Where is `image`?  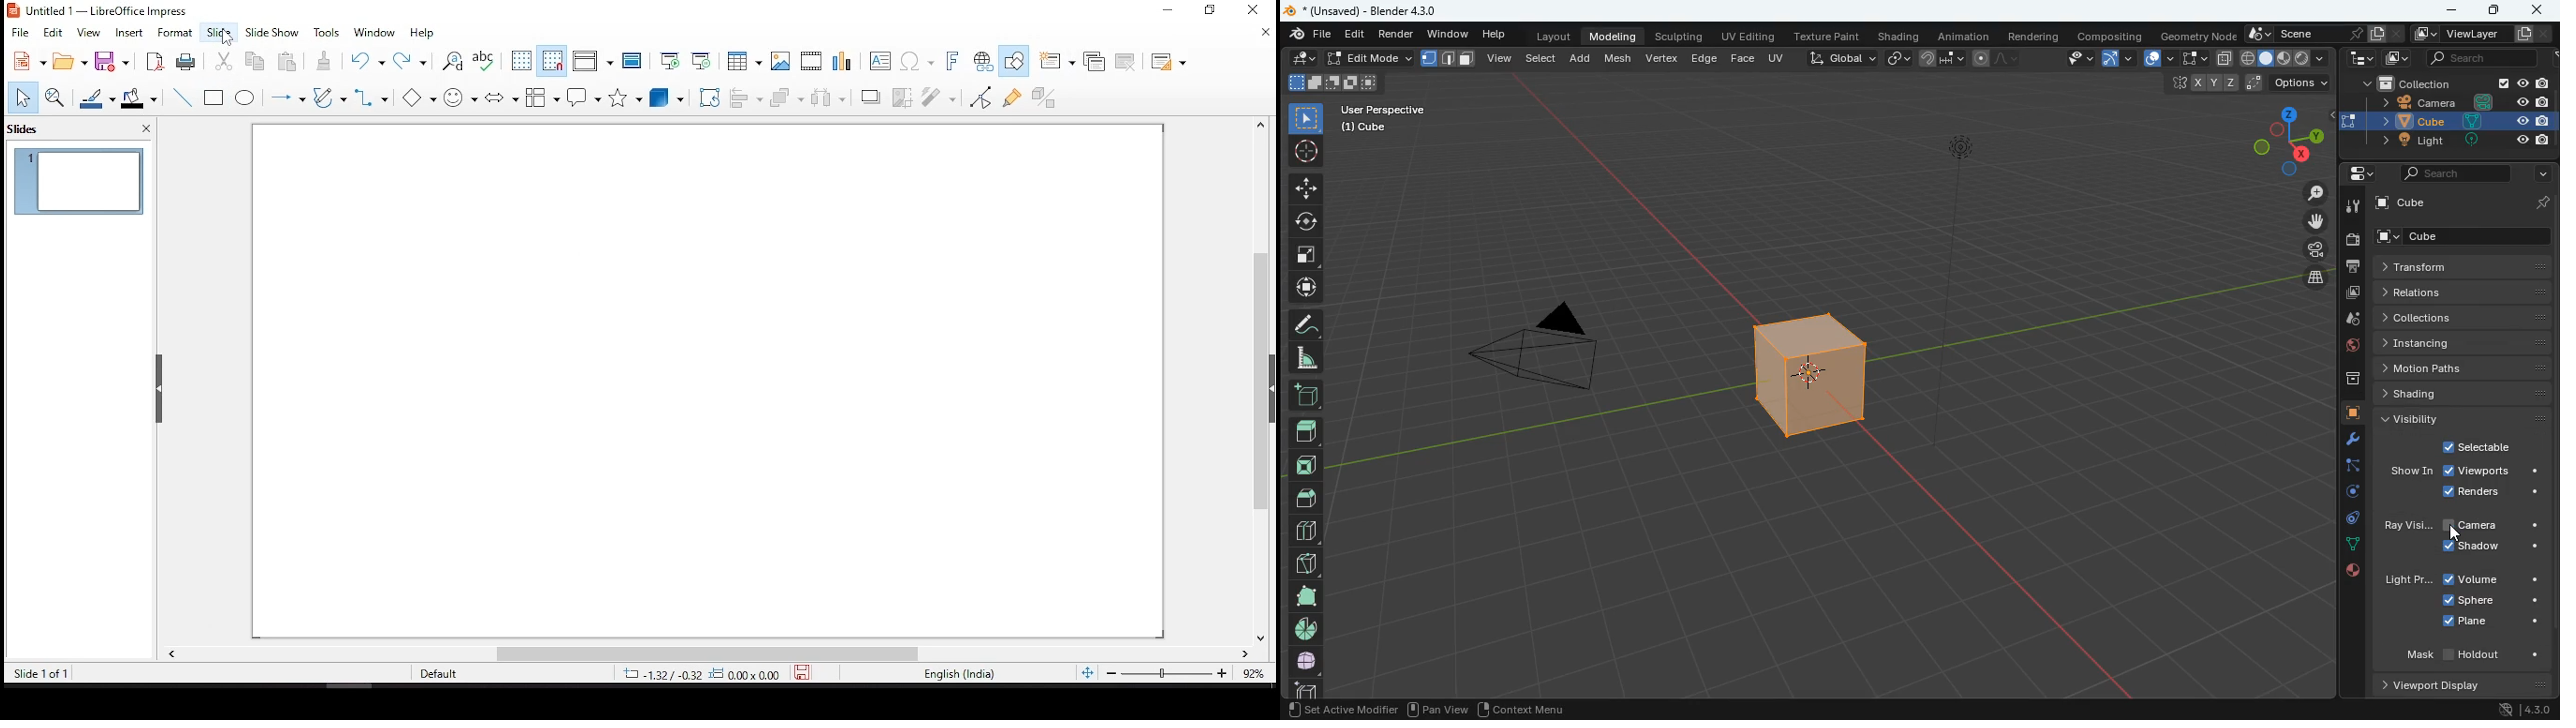 image is located at coordinates (2400, 58).